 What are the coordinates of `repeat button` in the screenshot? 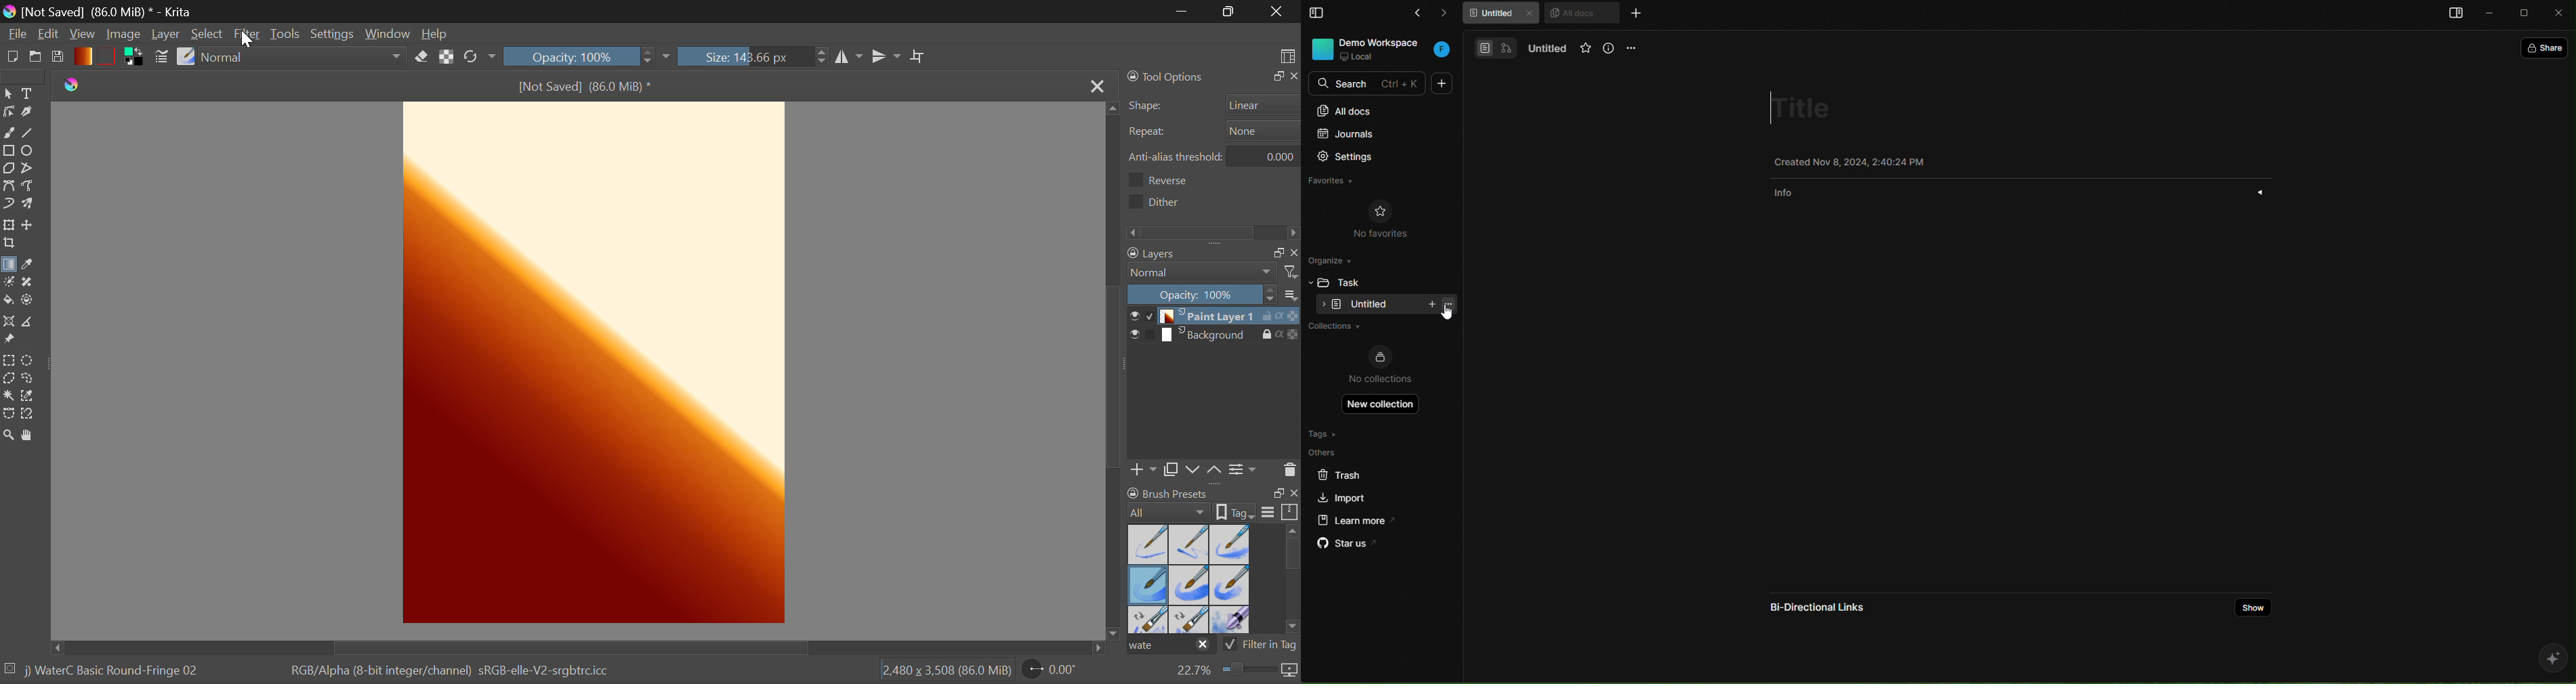 It's located at (1260, 131).